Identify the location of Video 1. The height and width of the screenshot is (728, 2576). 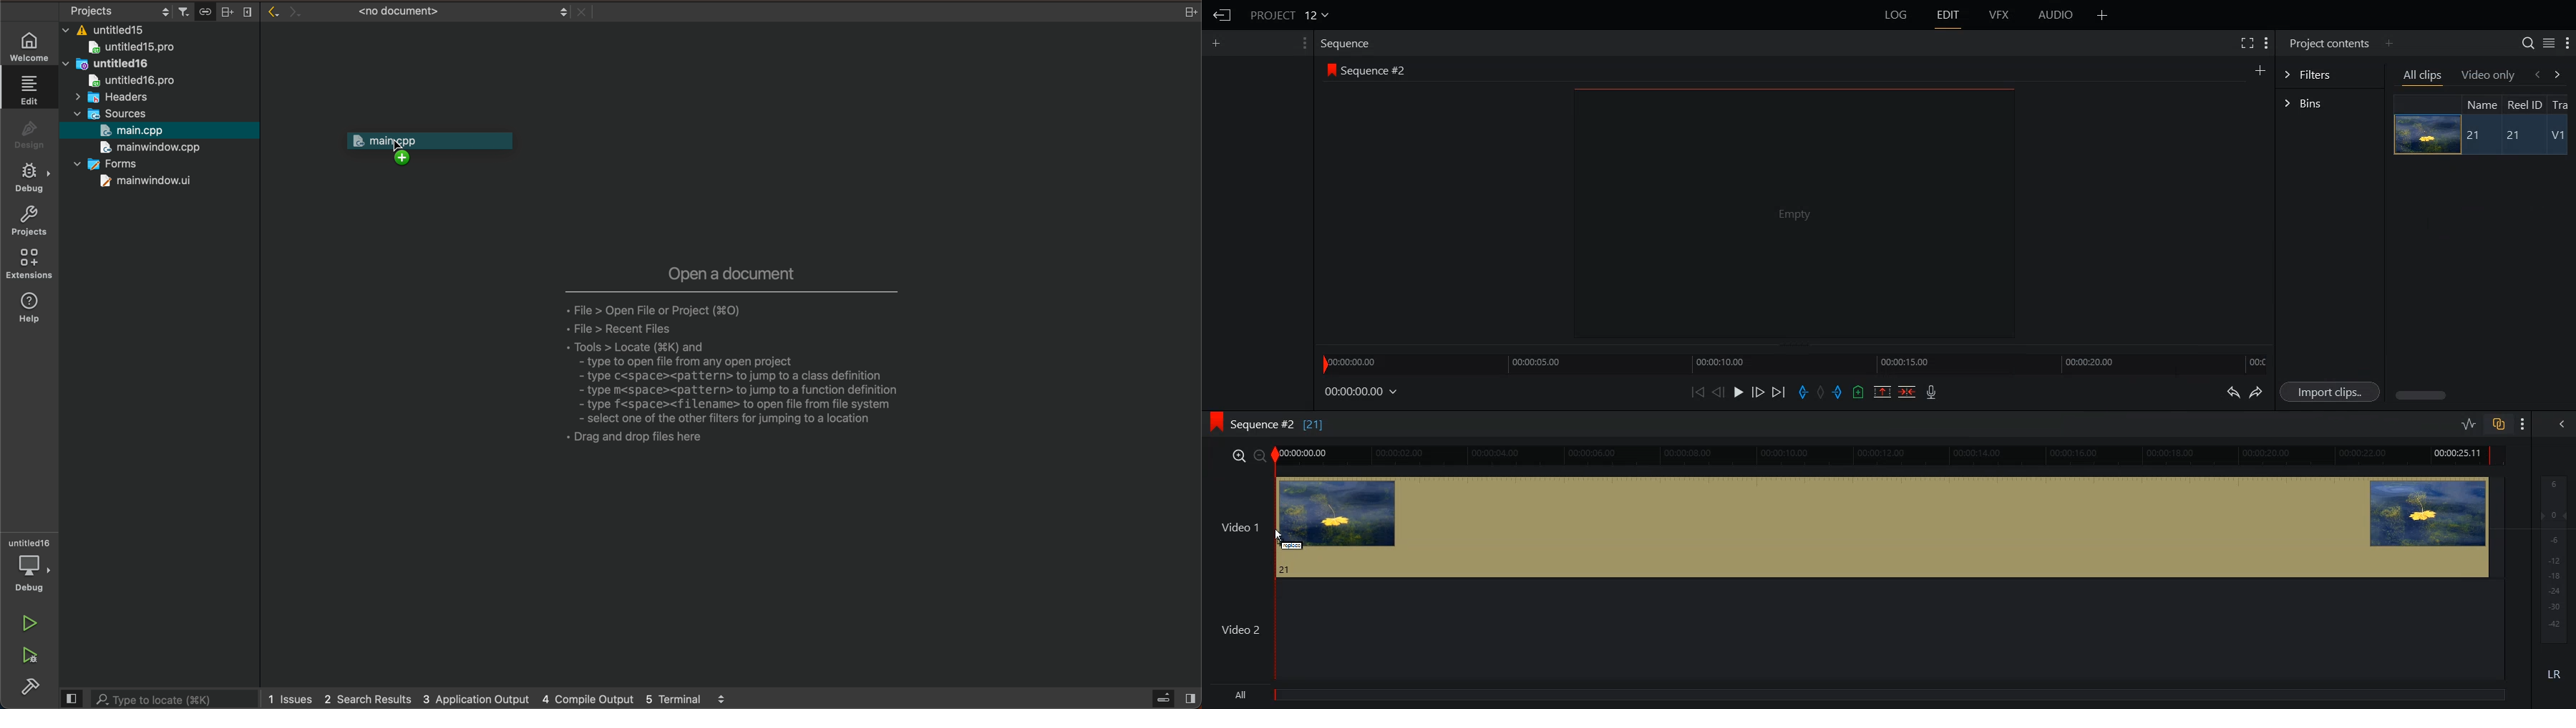
(1854, 526).